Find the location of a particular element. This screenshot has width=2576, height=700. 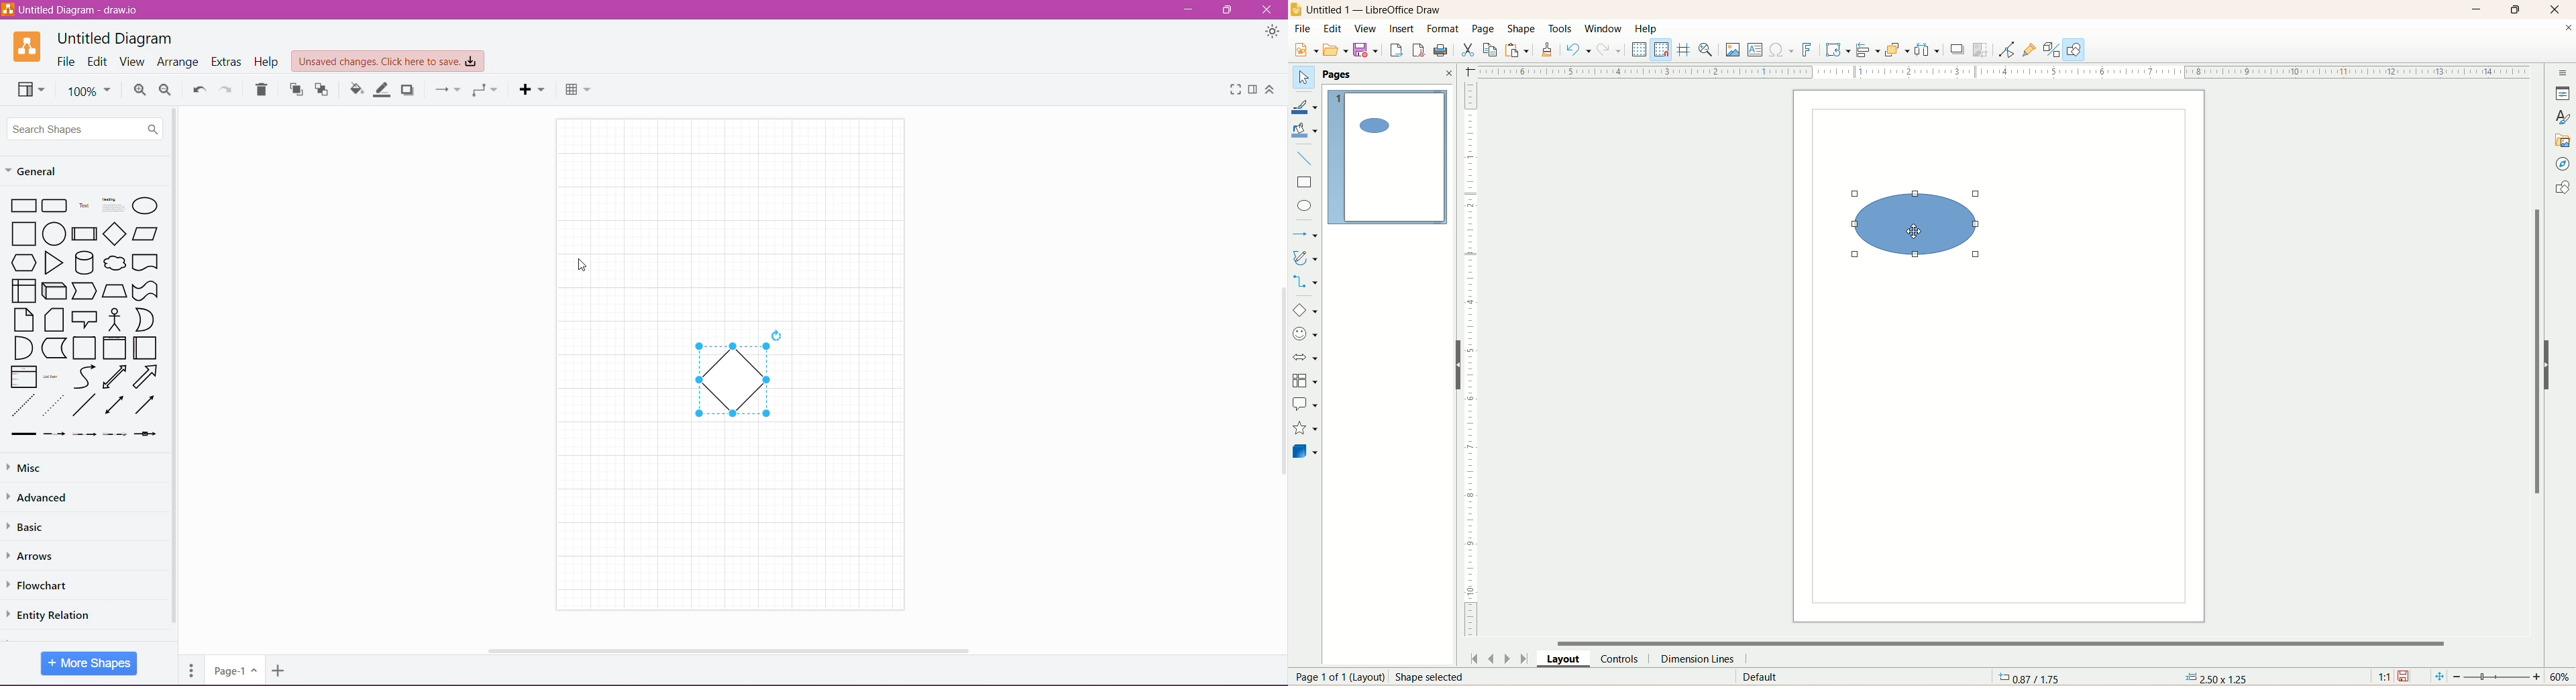

export directly as PDF is located at coordinates (1419, 50).